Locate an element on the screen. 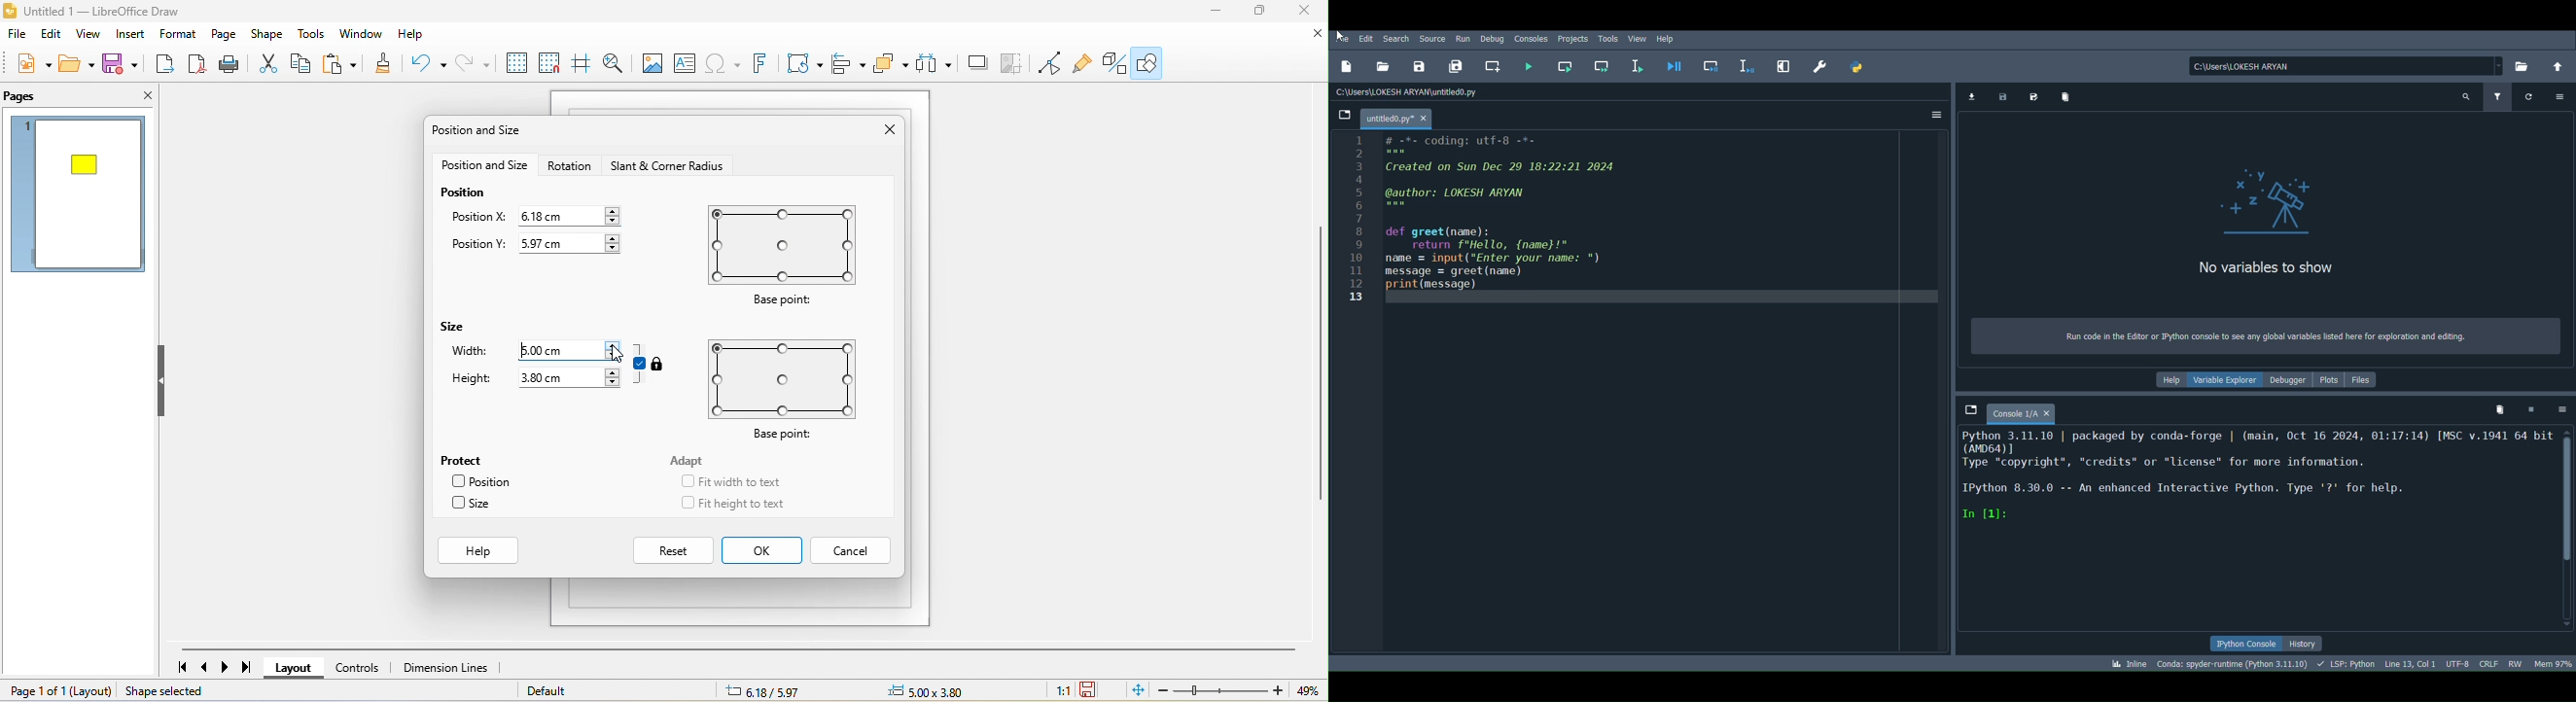 The image size is (2576, 728). fit page to current window is located at coordinates (1136, 690).